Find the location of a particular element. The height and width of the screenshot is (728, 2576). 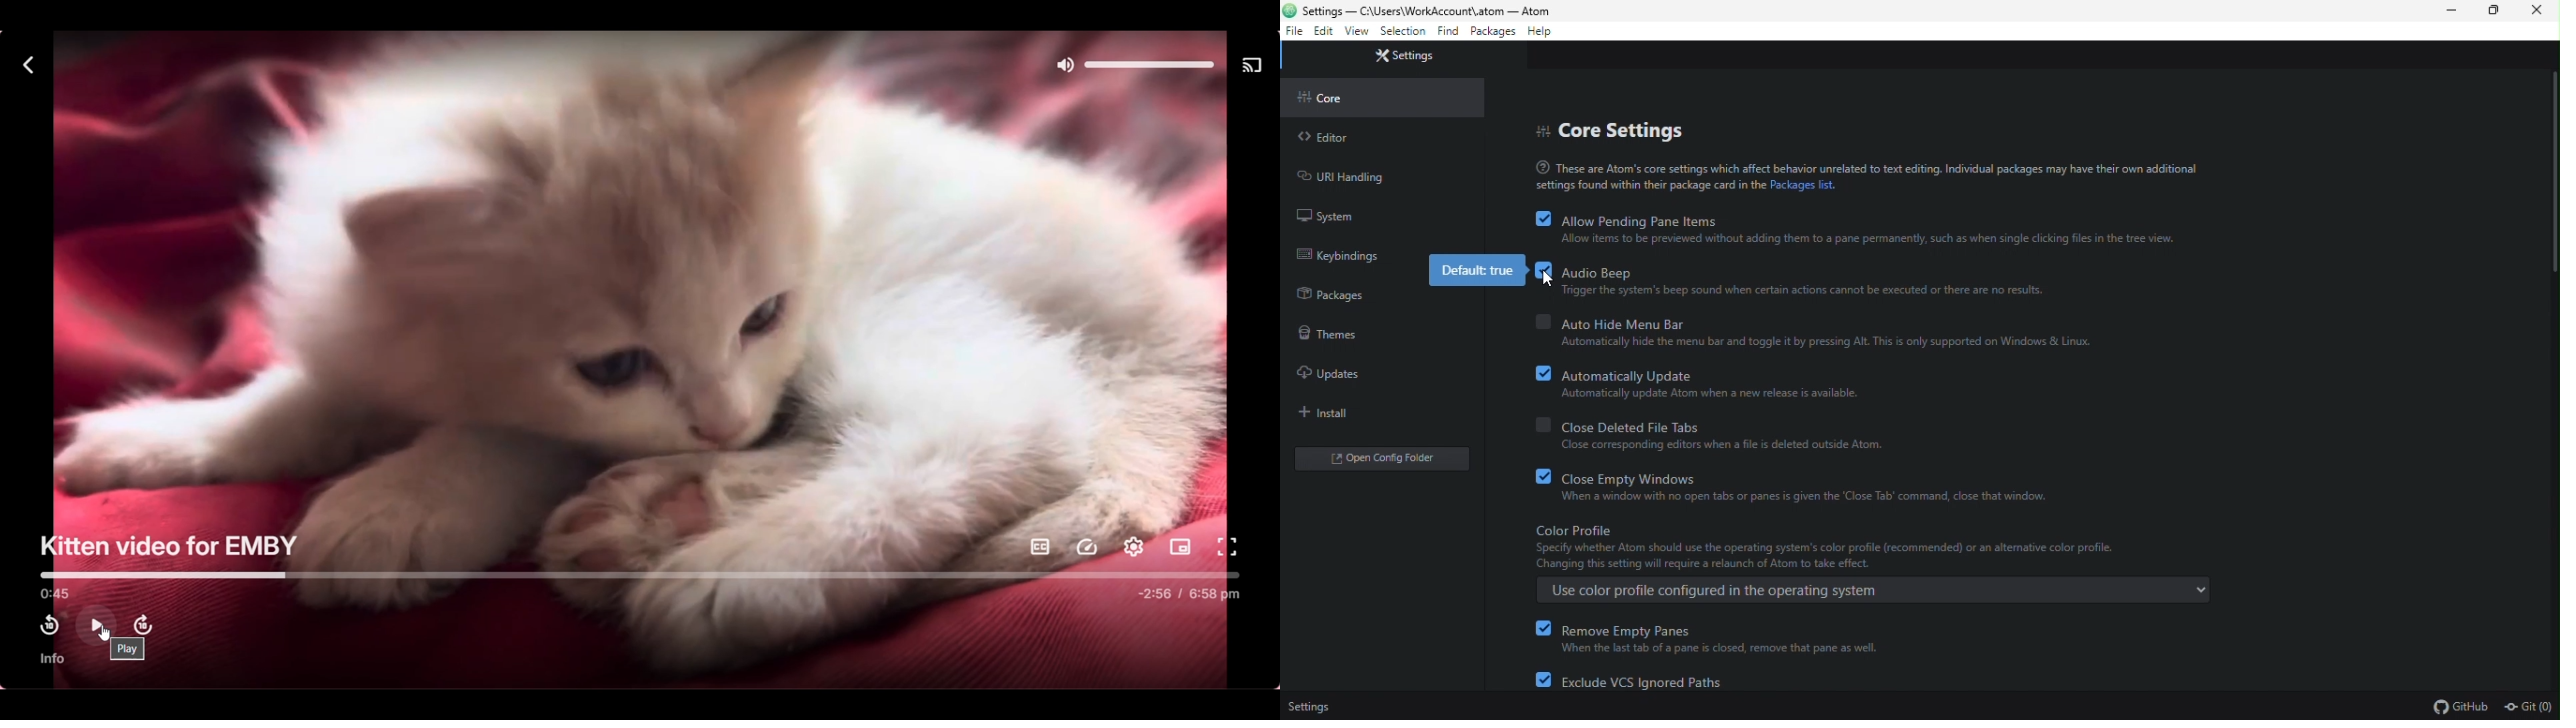

Go back is located at coordinates (27, 65).